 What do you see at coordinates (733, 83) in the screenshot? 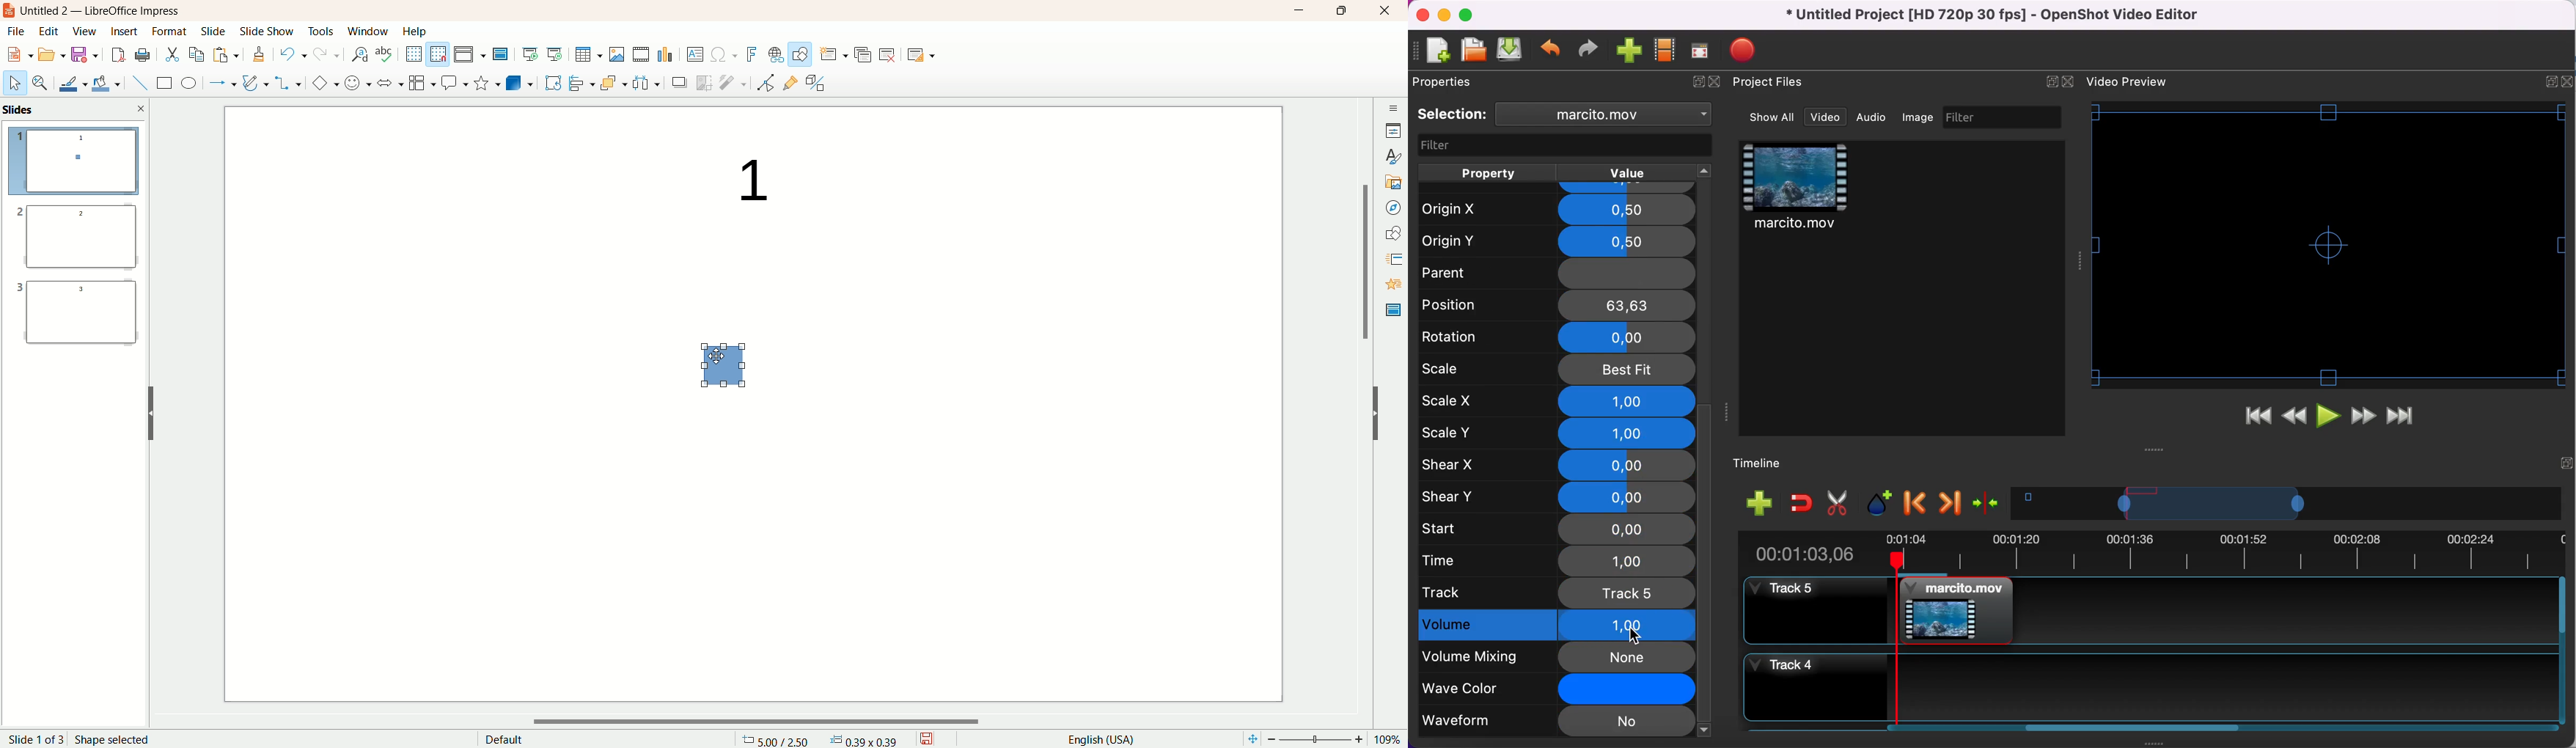
I see `filter` at bounding box center [733, 83].